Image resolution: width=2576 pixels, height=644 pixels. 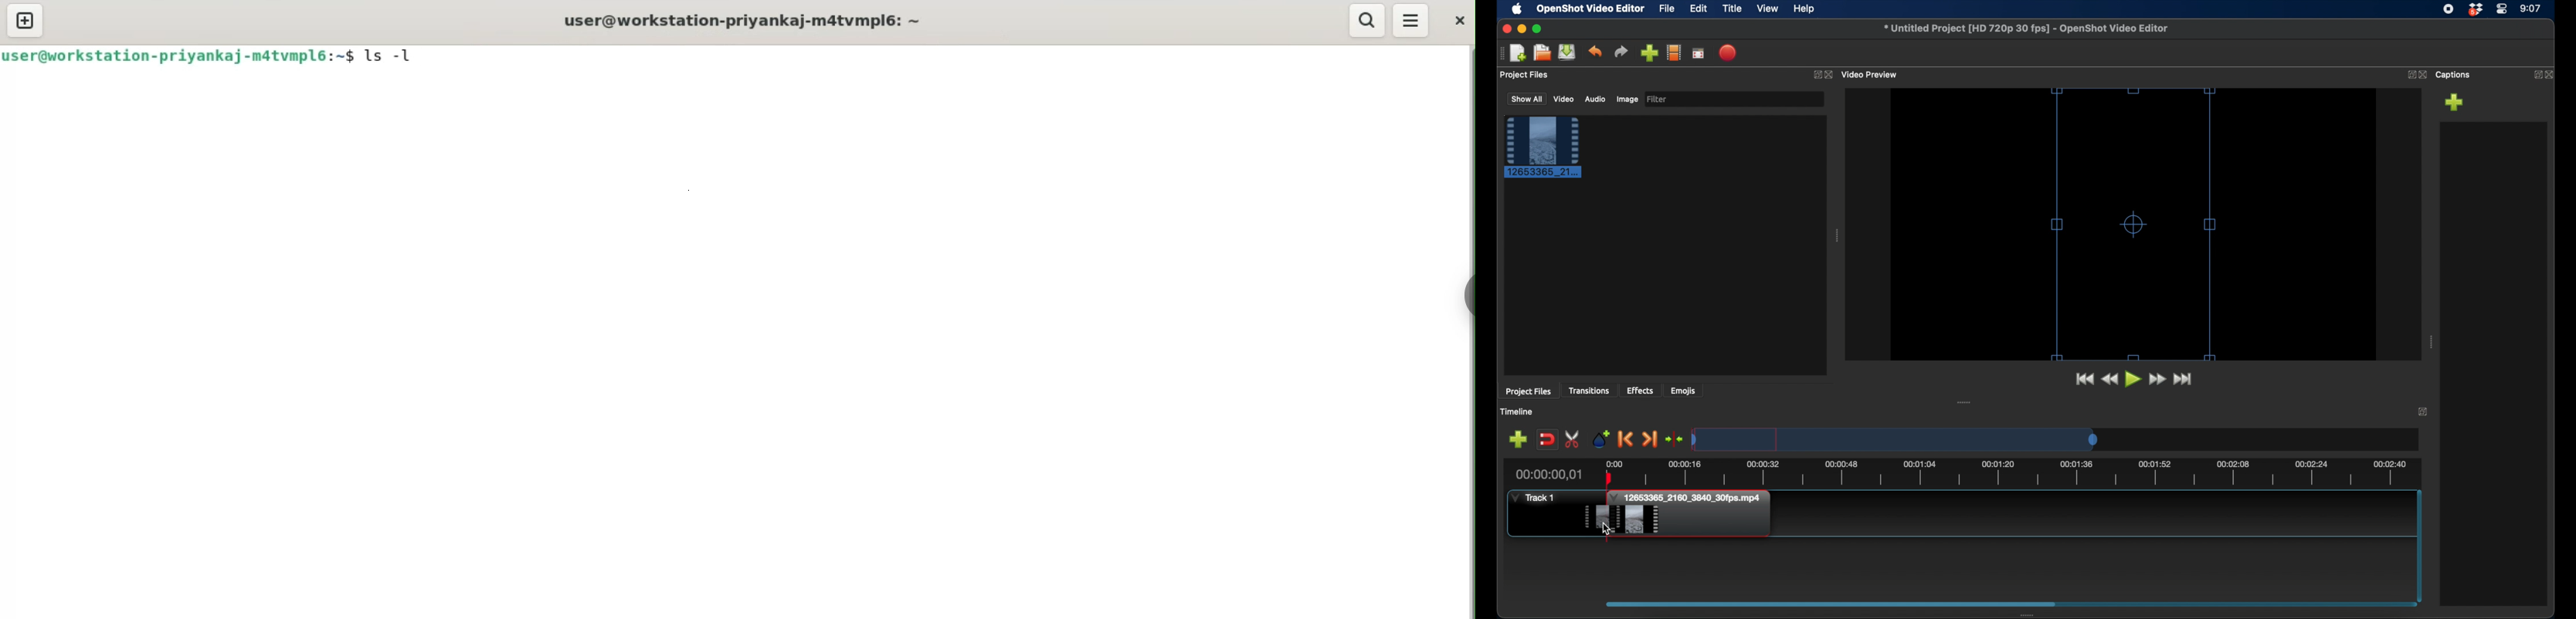 I want to click on play, so click(x=2133, y=379).